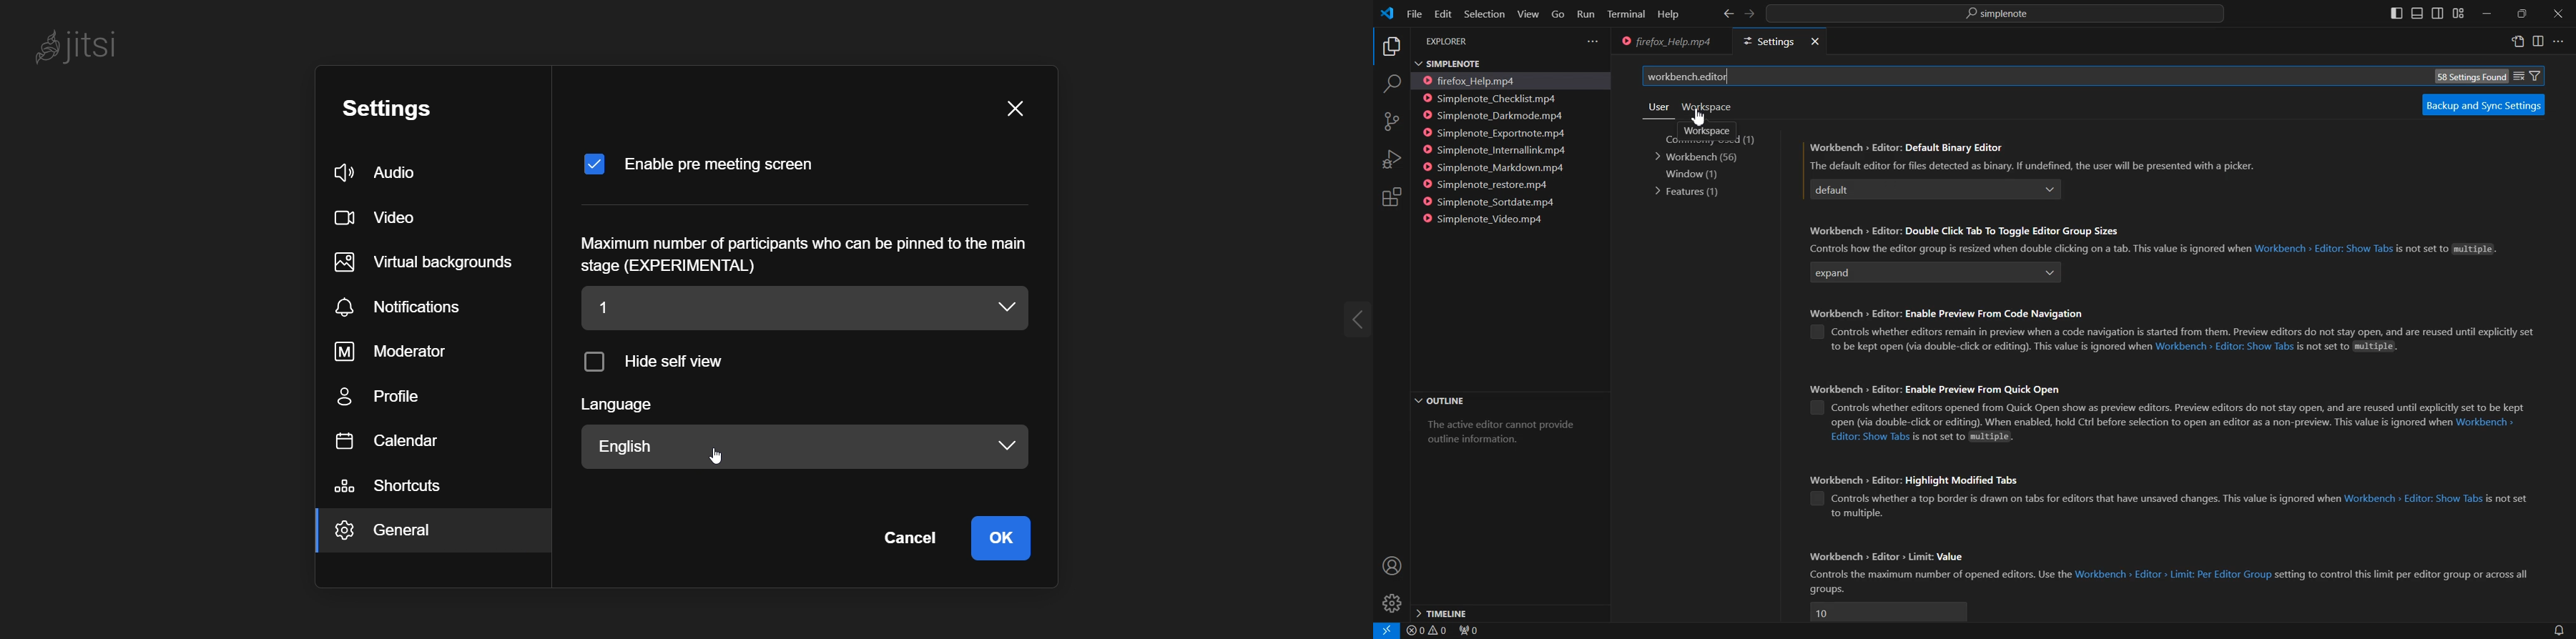 The width and height of the screenshot is (2576, 644). Describe the element at coordinates (1689, 191) in the screenshot. I see `Features` at that location.